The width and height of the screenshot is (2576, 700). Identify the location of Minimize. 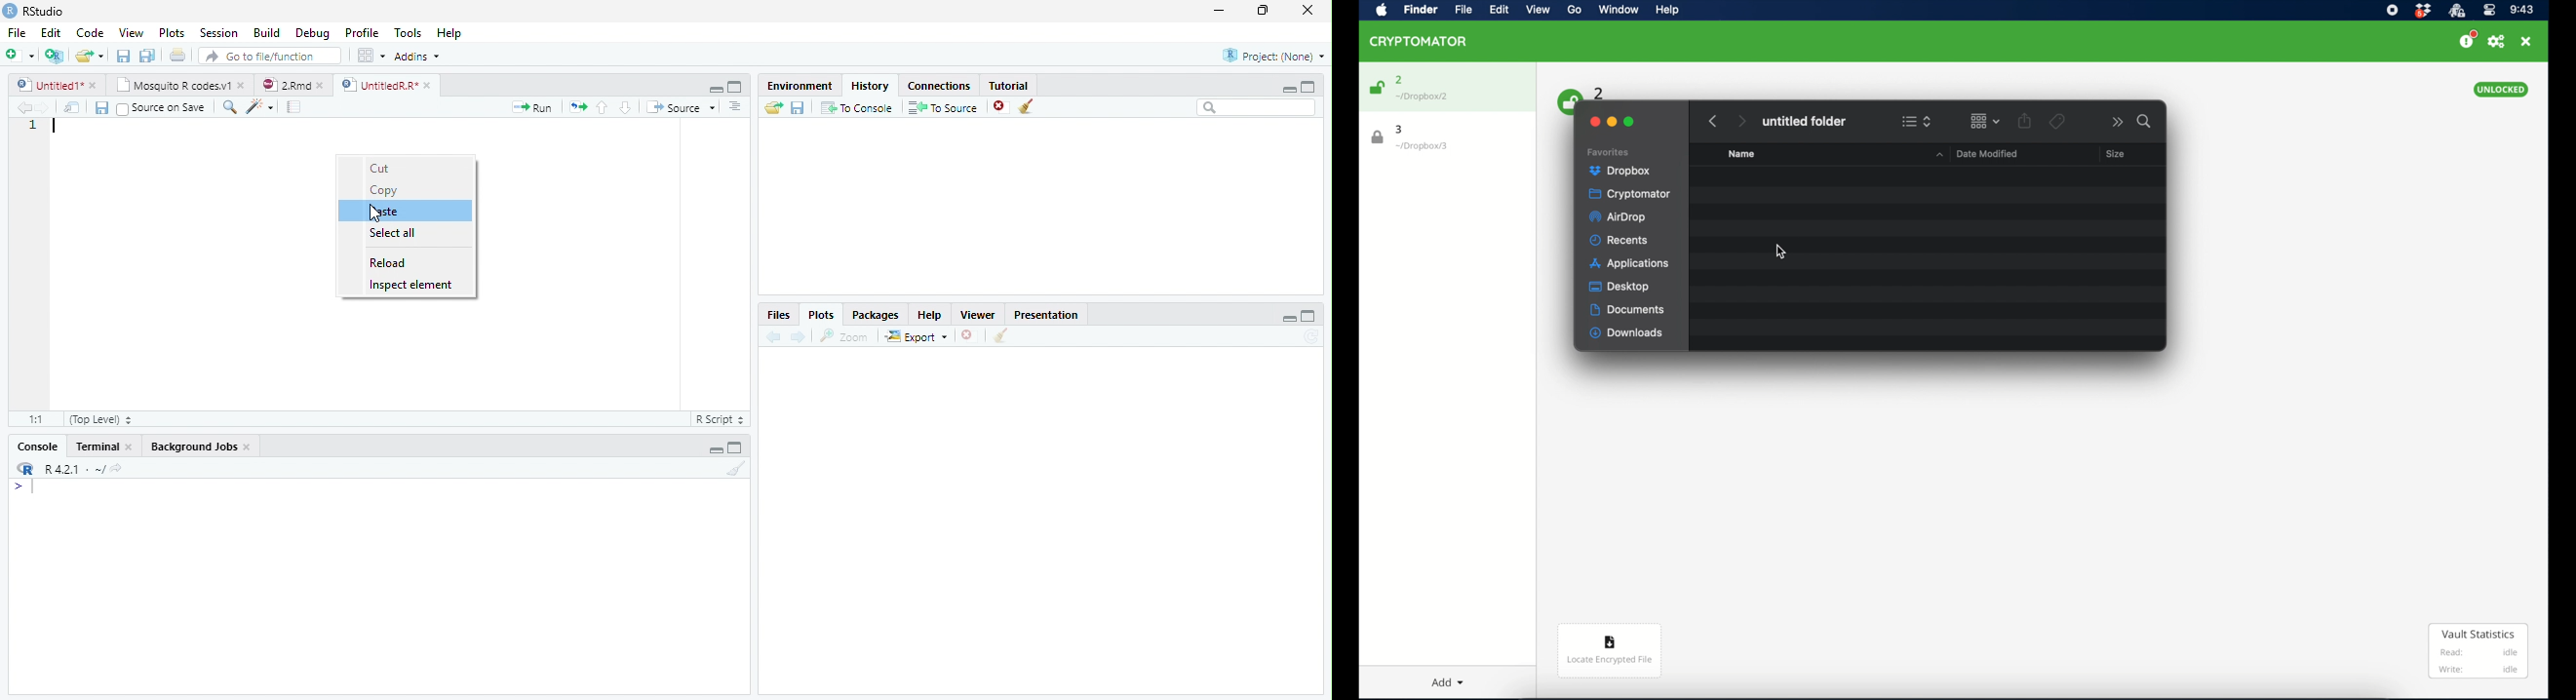
(1288, 87).